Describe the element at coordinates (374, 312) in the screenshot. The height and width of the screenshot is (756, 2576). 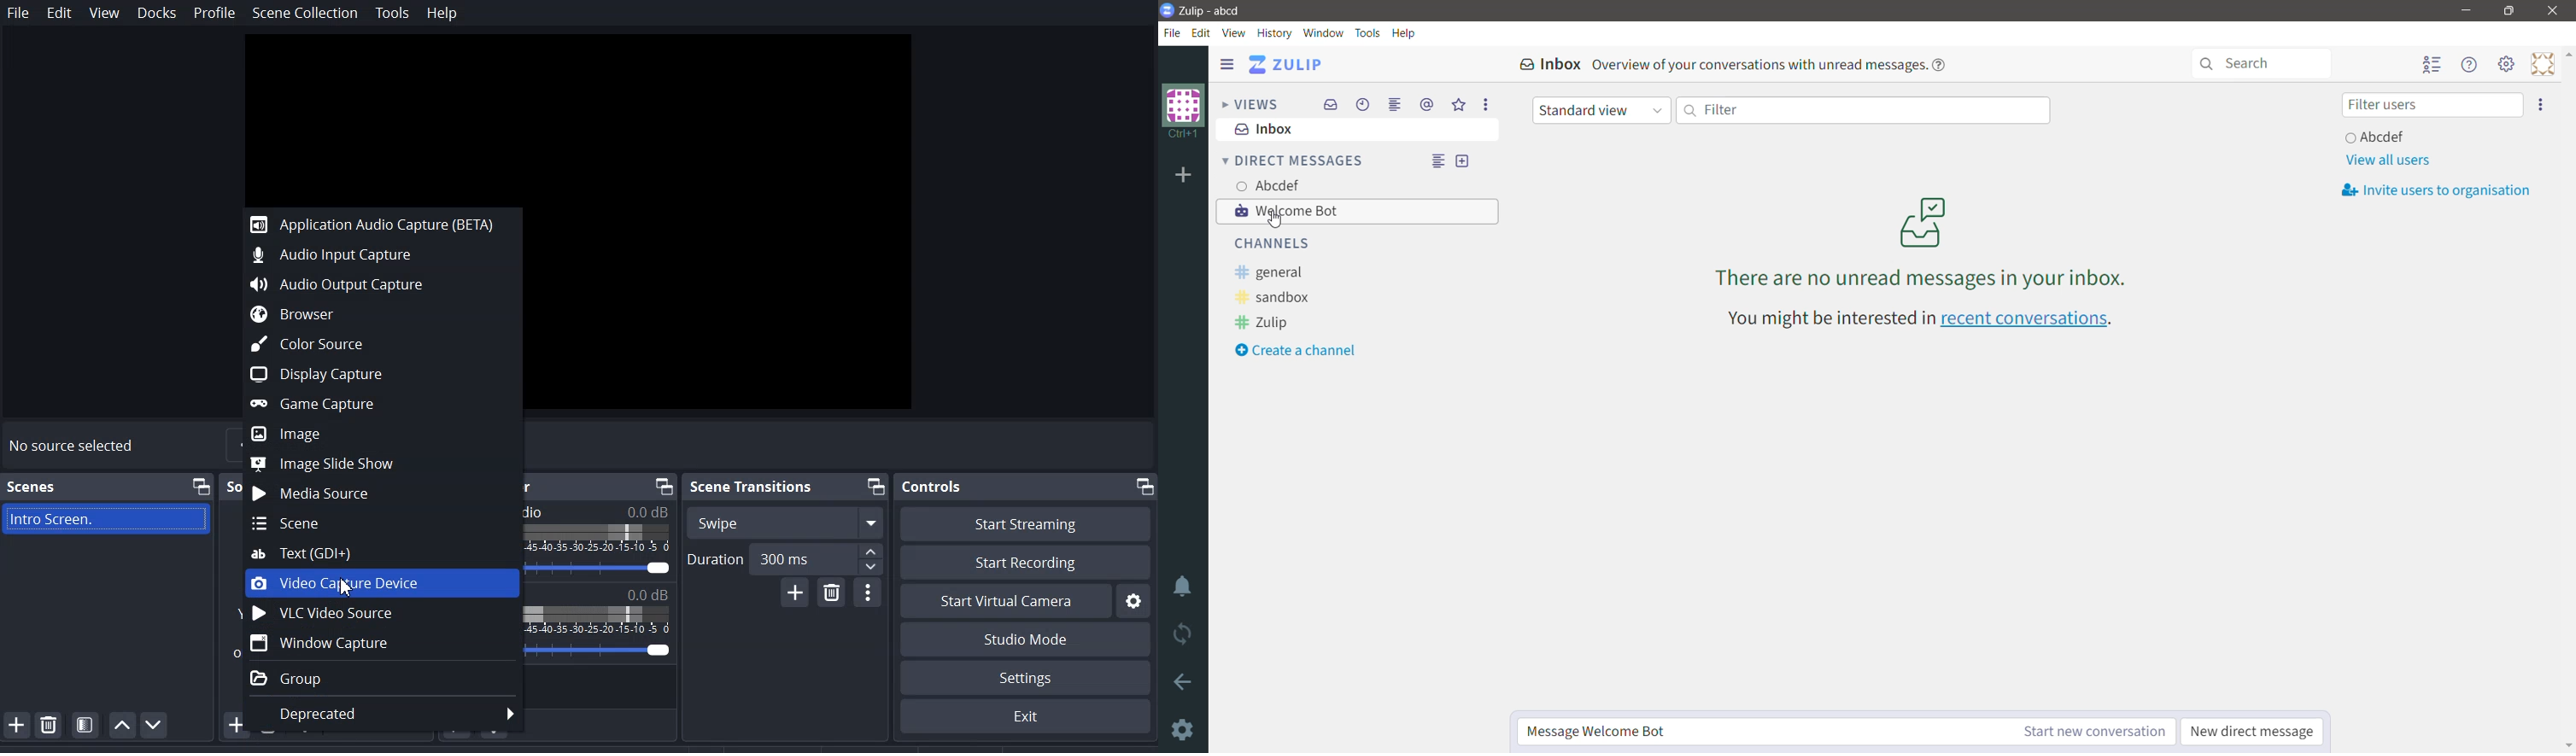
I see `Browser` at that location.